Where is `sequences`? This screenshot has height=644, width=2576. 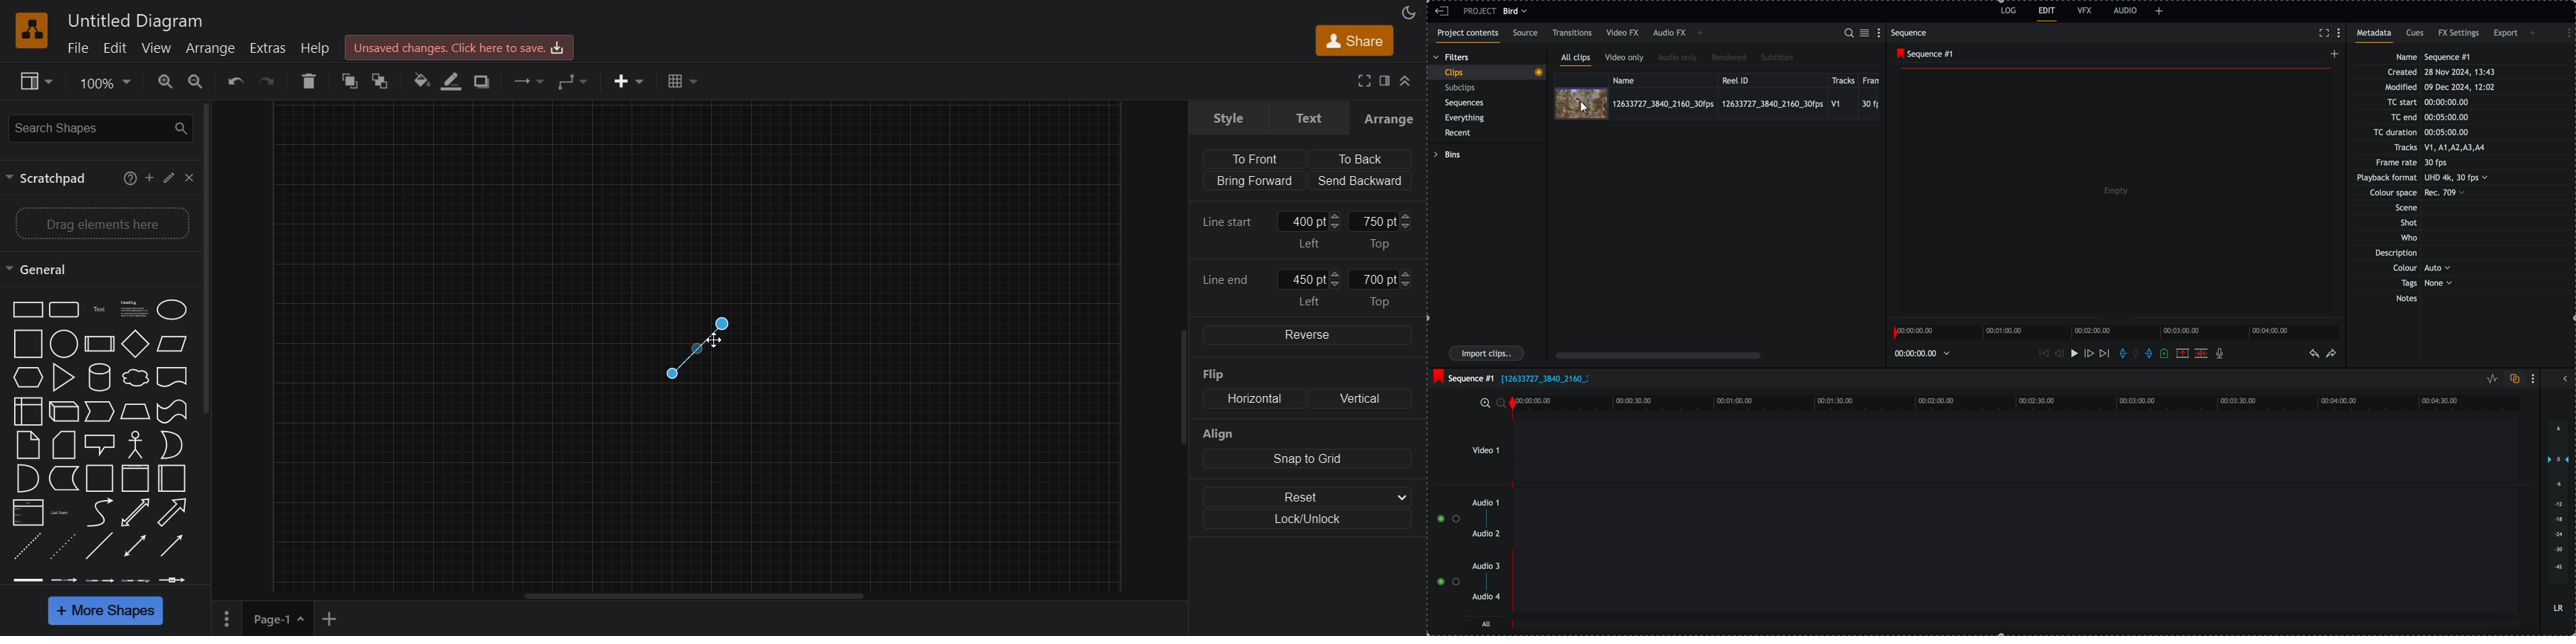
sequences is located at coordinates (1465, 104).